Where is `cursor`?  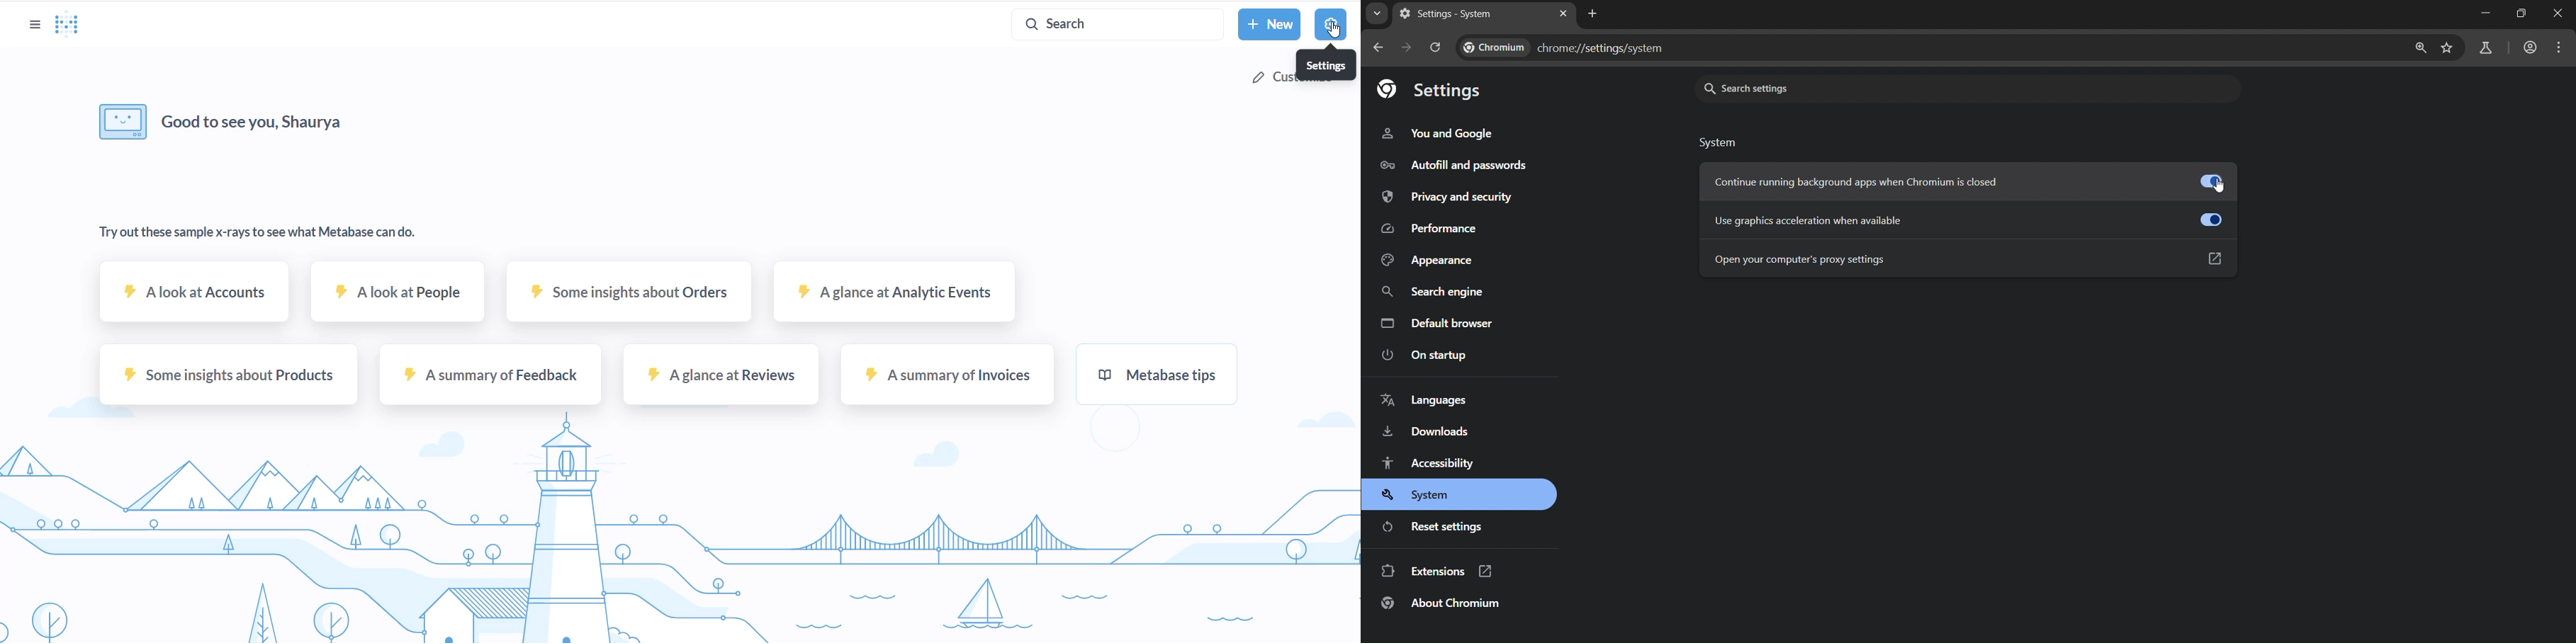
cursor is located at coordinates (1335, 30).